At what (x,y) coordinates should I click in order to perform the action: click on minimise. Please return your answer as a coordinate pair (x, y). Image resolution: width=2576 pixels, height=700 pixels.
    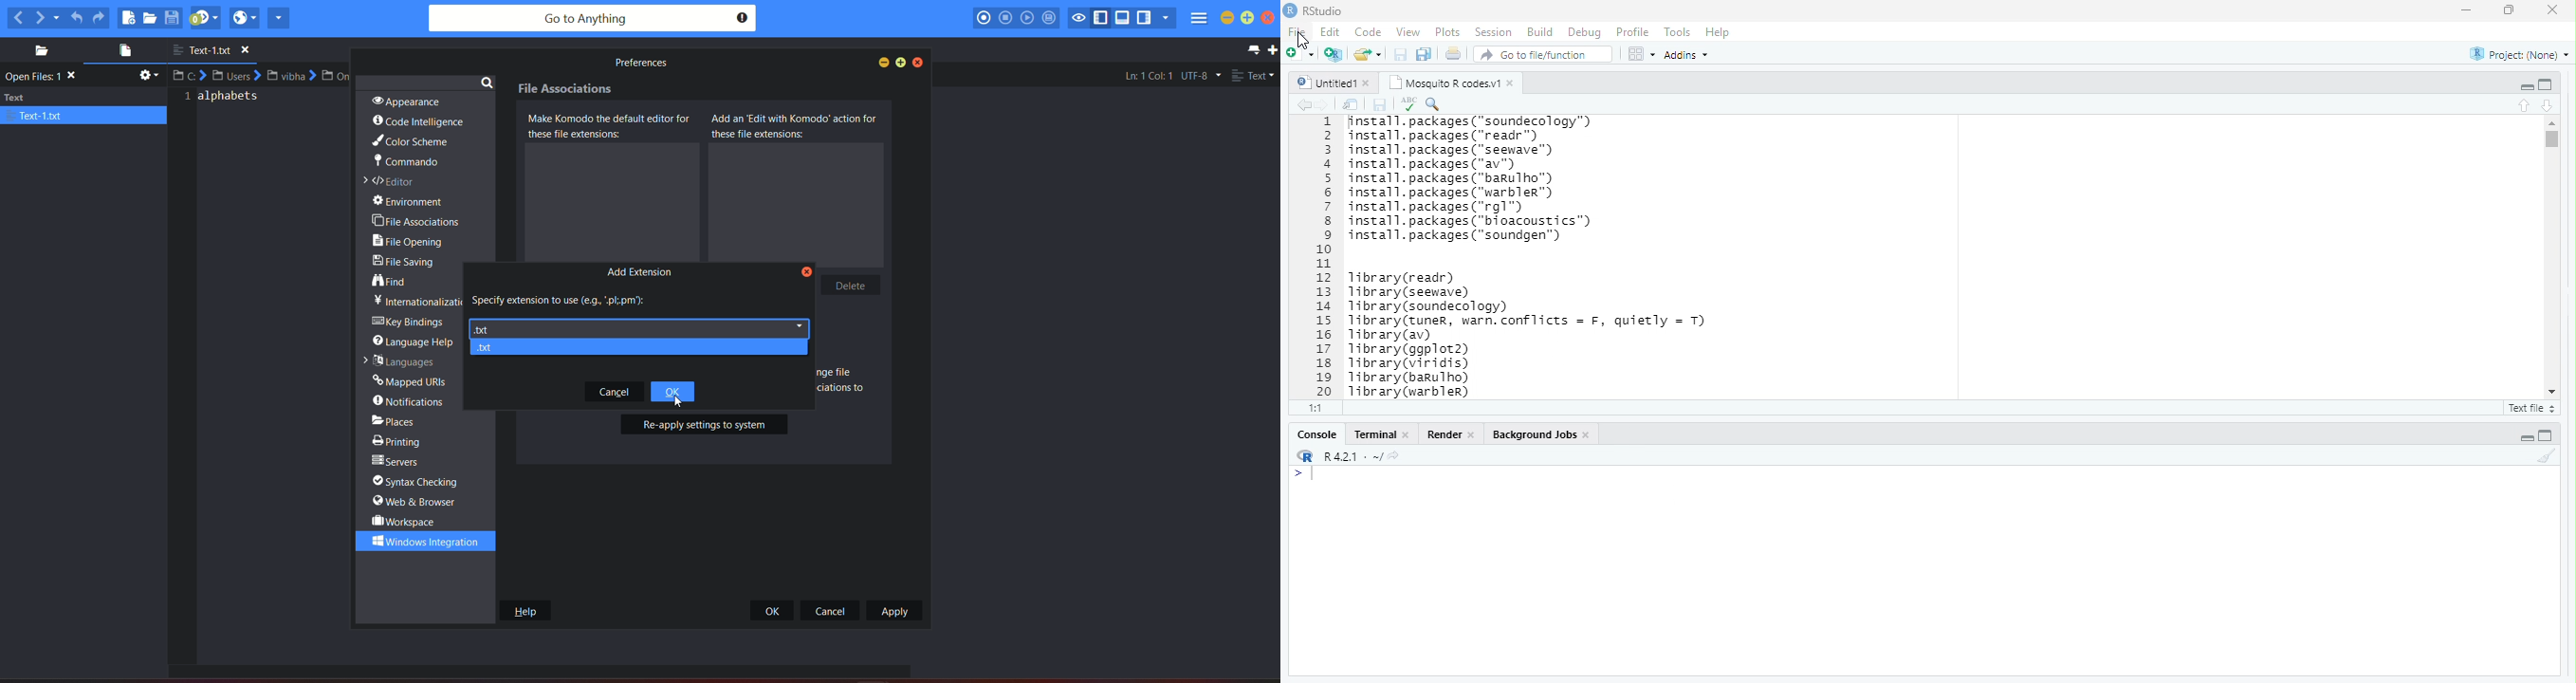
    Looking at the image, I should click on (2469, 9).